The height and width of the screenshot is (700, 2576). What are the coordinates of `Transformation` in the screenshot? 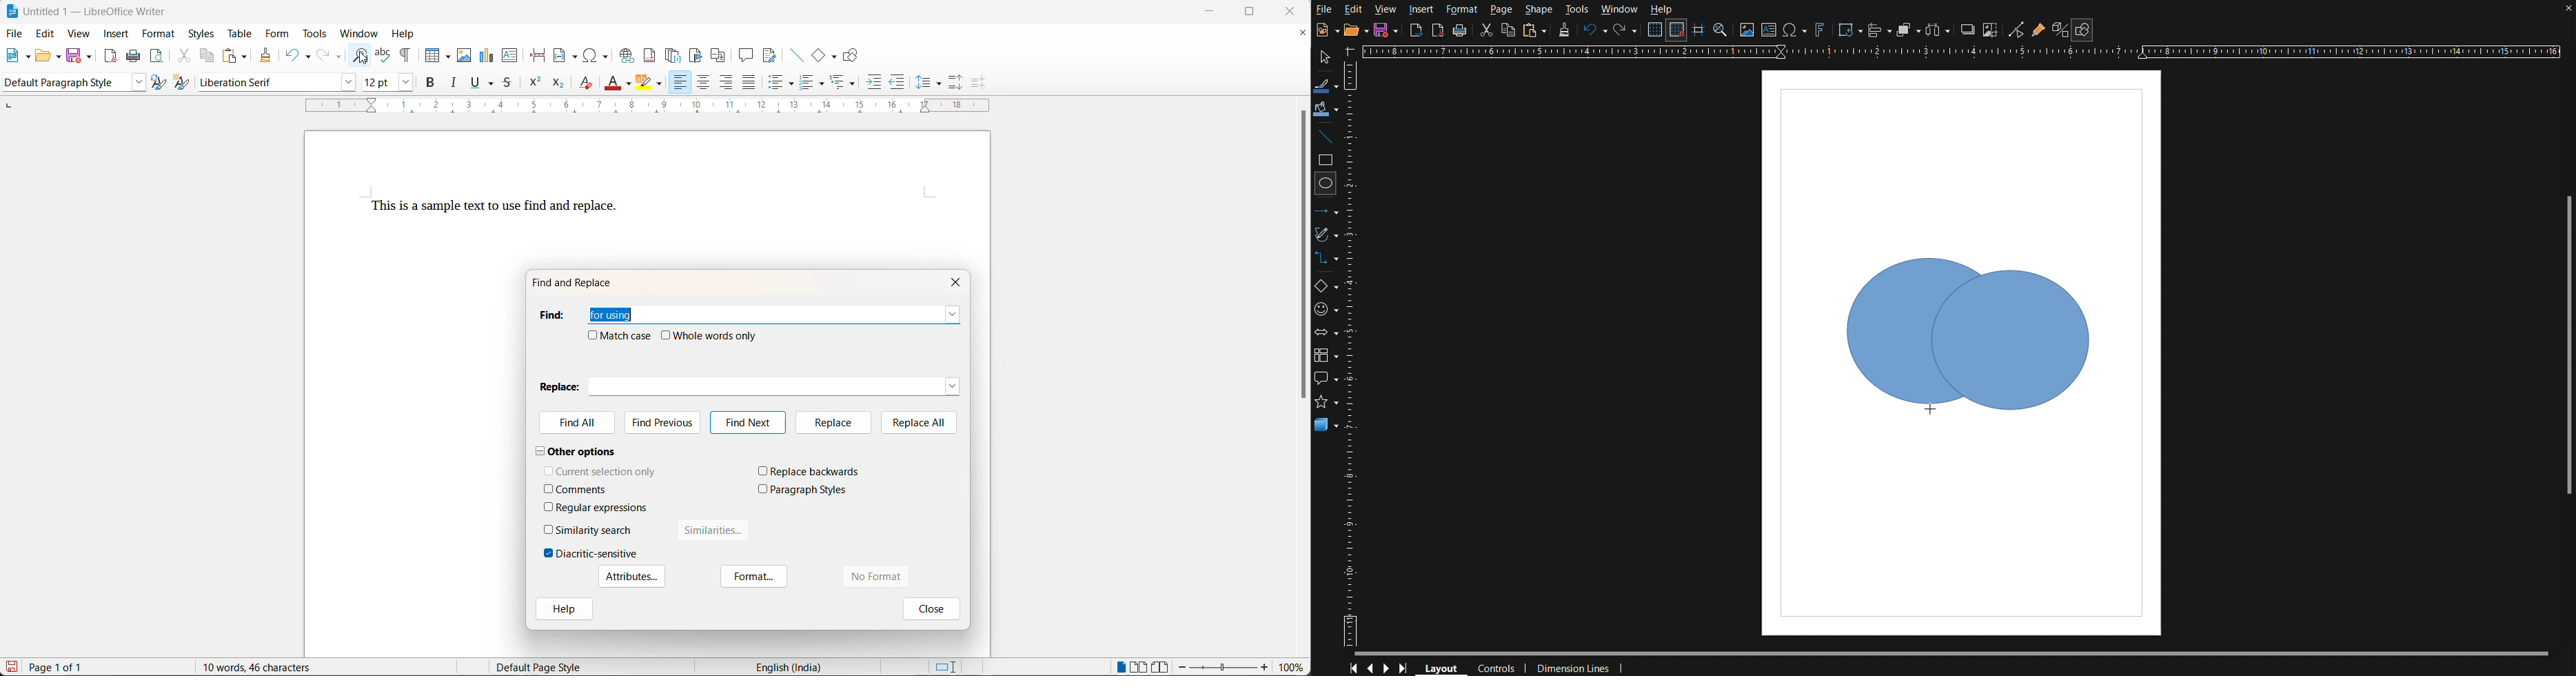 It's located at (1849, 30).